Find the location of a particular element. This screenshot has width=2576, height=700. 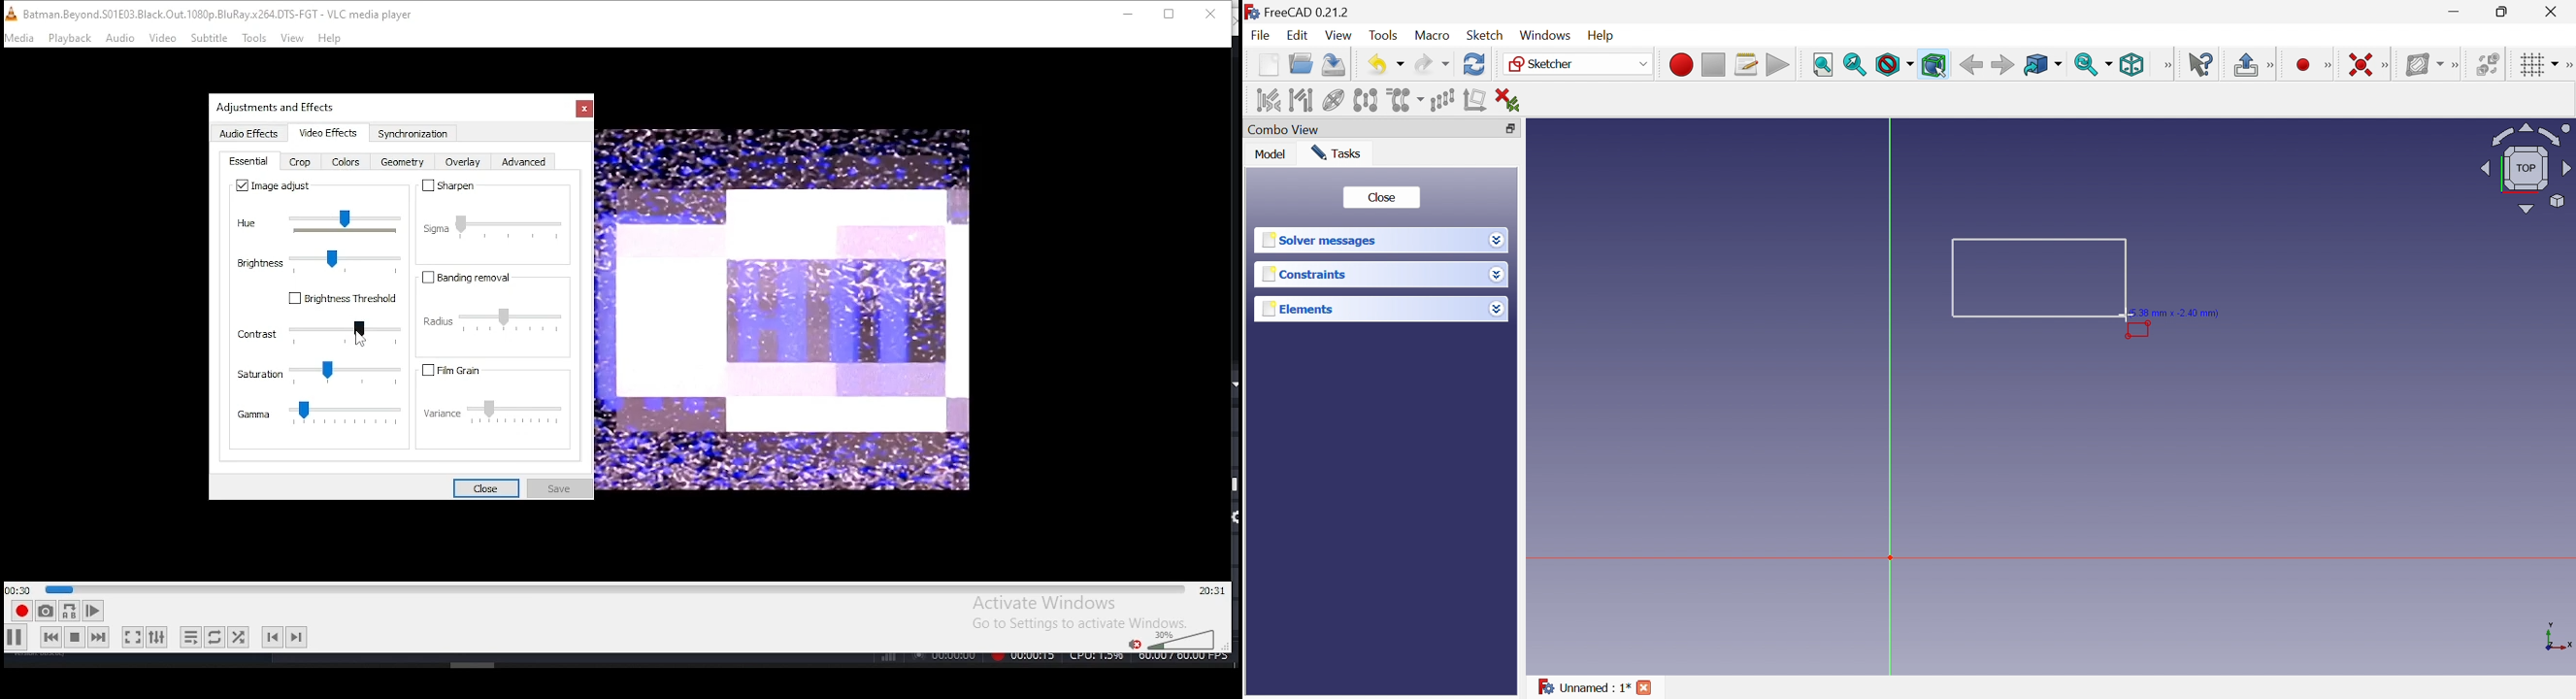

audio effects is located at coordinates (251, 135).